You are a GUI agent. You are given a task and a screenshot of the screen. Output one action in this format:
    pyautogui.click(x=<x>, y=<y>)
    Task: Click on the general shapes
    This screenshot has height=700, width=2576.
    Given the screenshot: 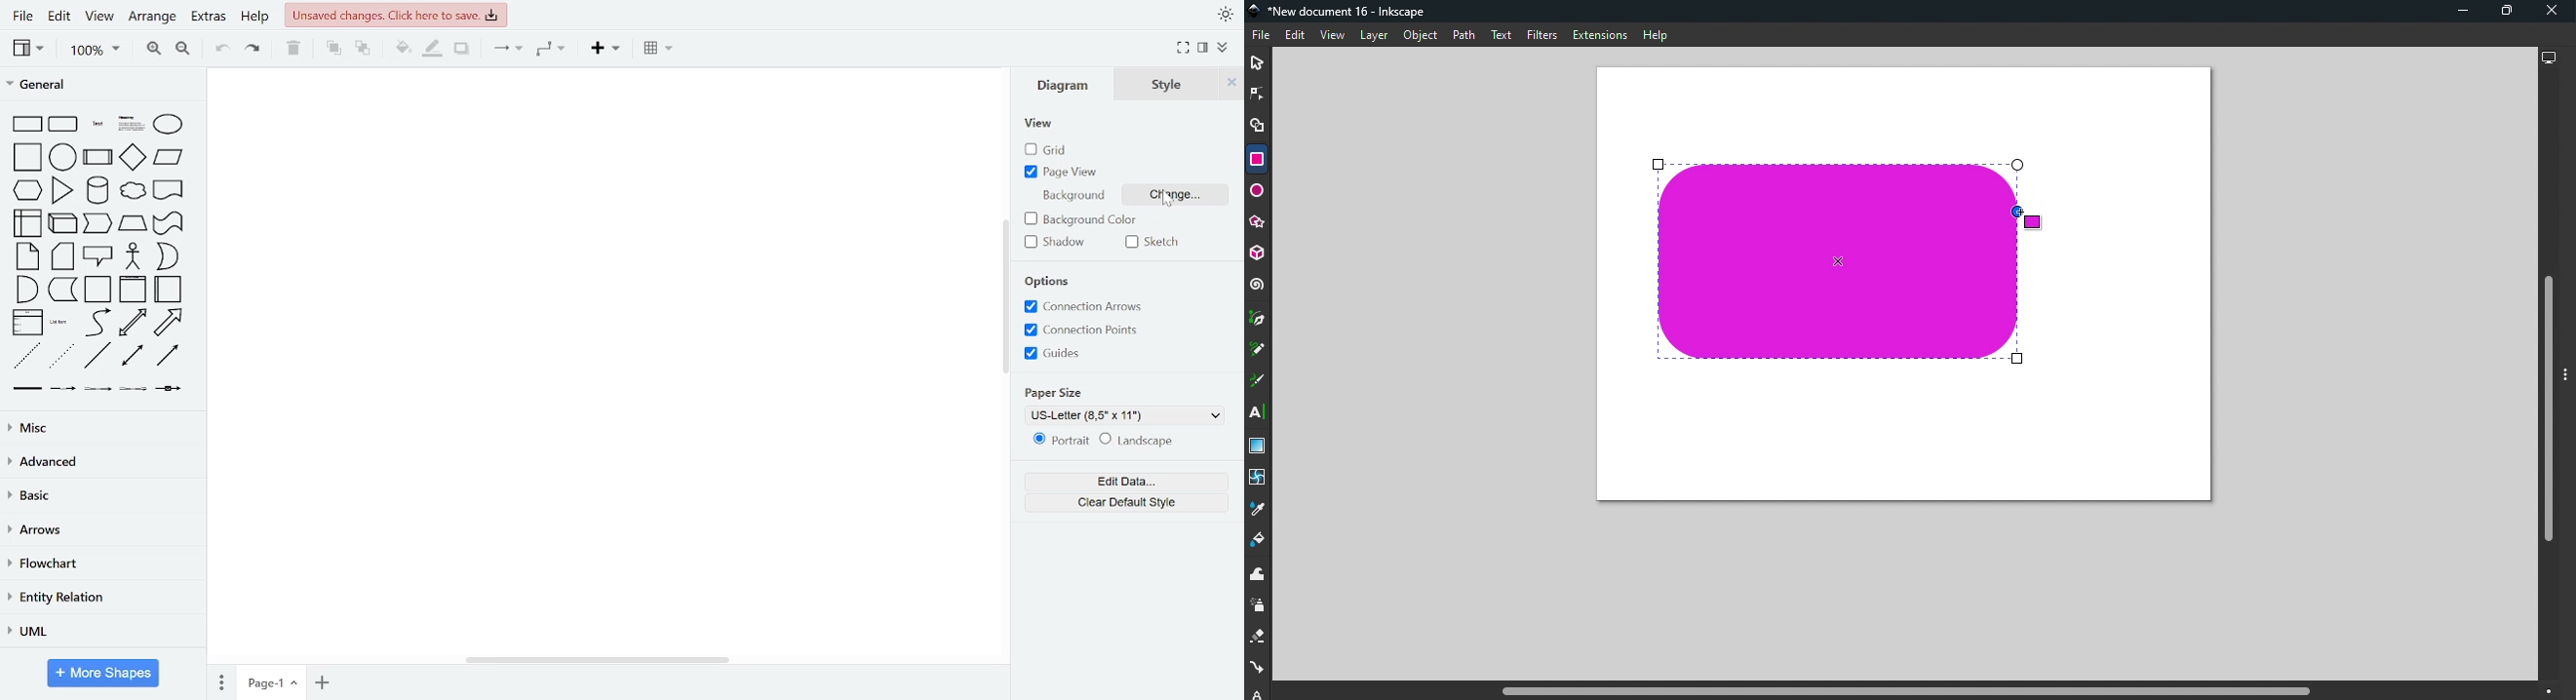 What is the action you would take?
    pyautogui.click(x=94, y=355)
    